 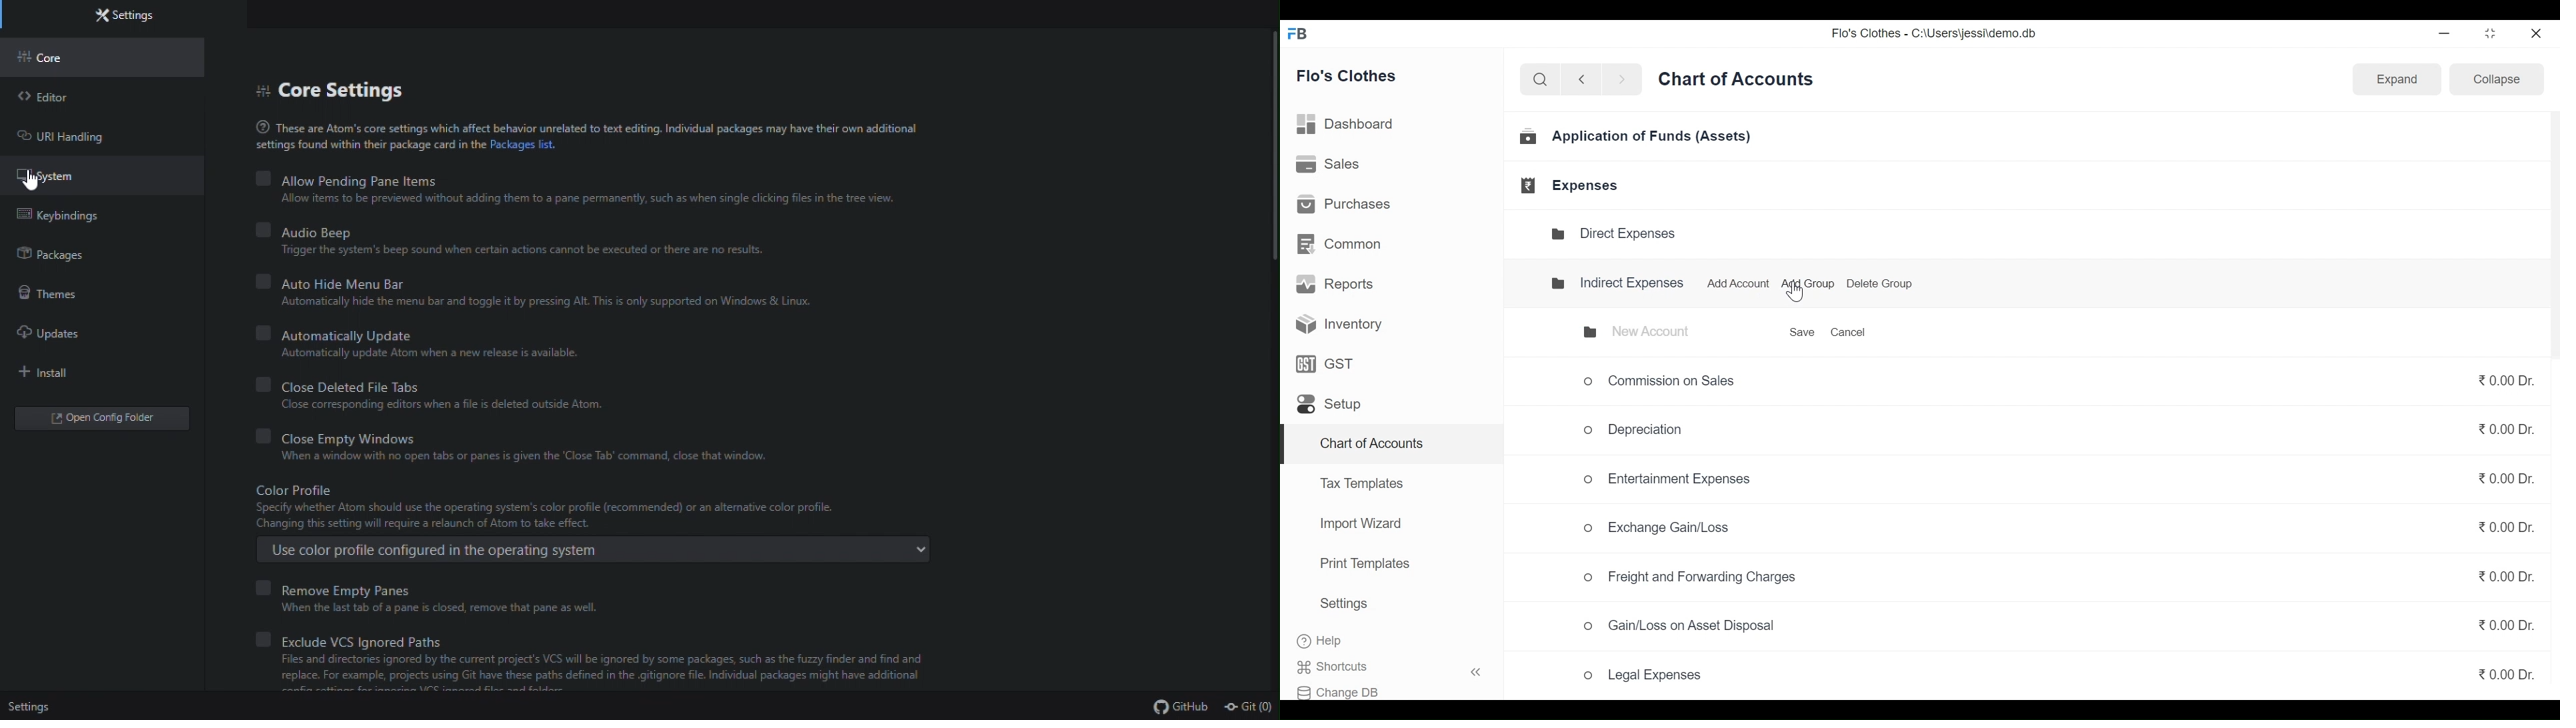 I want to click on Tax Templates, so click(x=1361, y=483).